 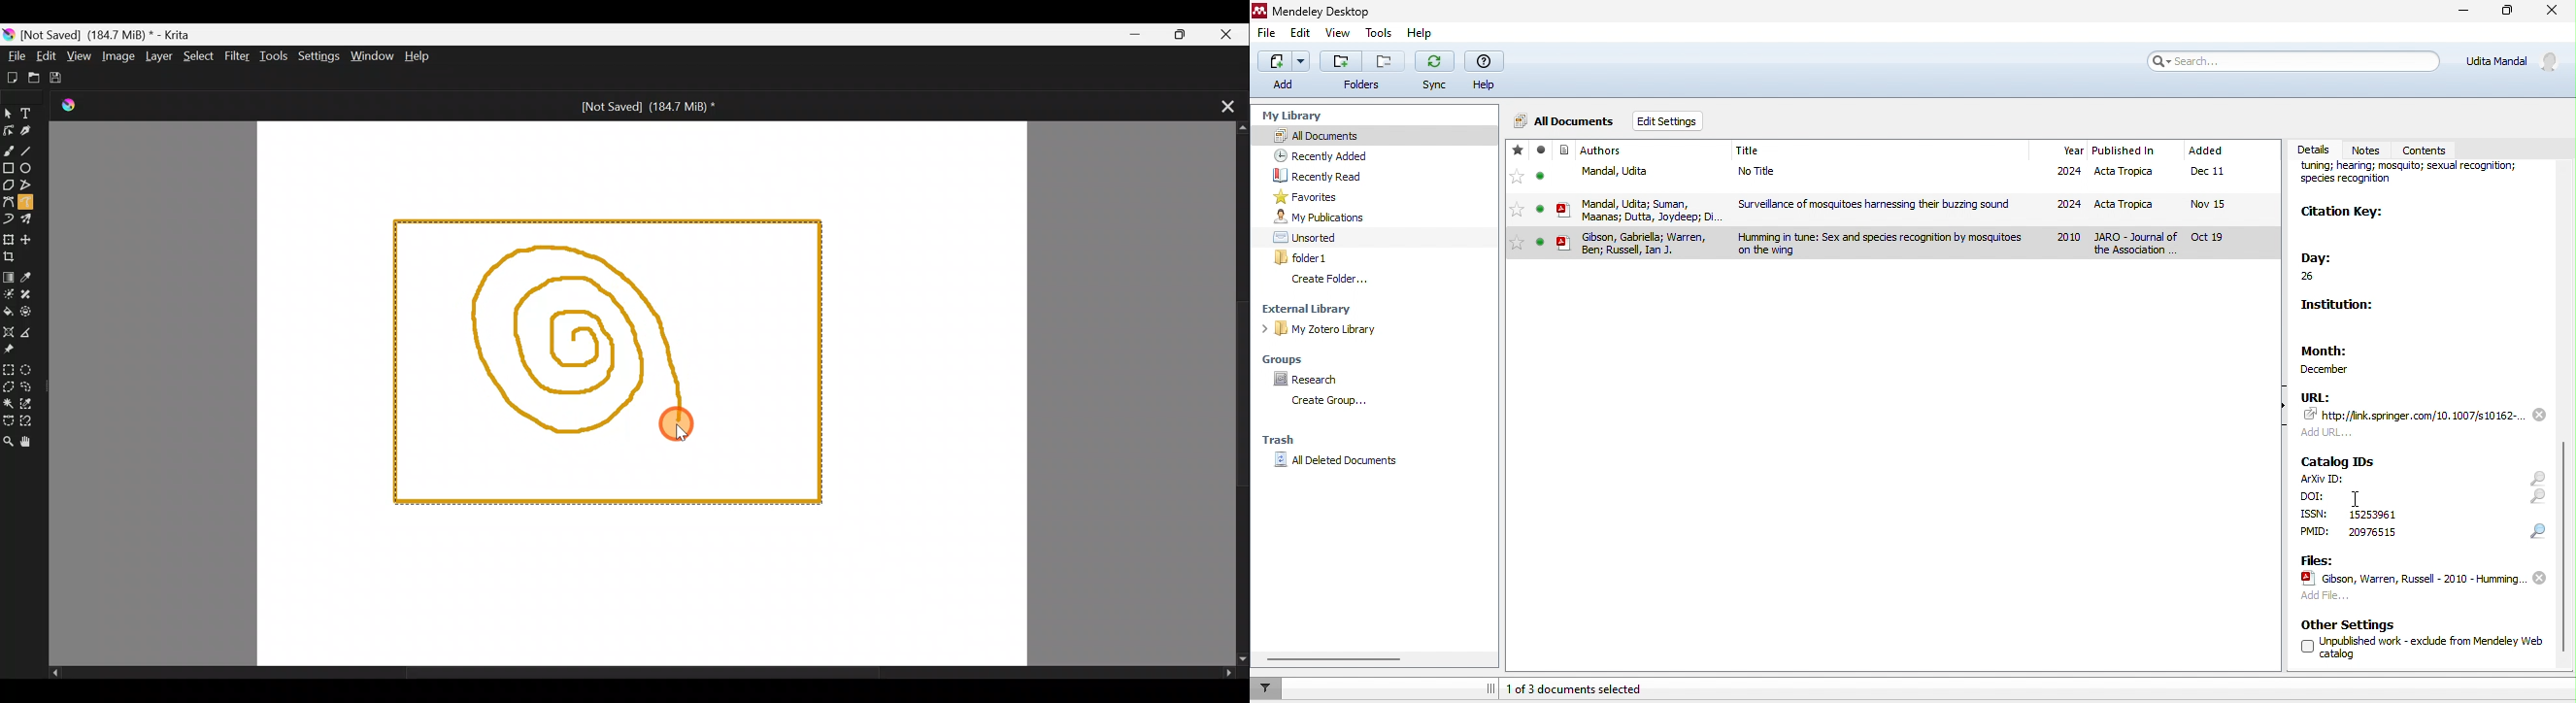 What do you see at coordinates (2564, 545) in the screenshot?
I see `scroll down` at bounding box center [2564, 545].